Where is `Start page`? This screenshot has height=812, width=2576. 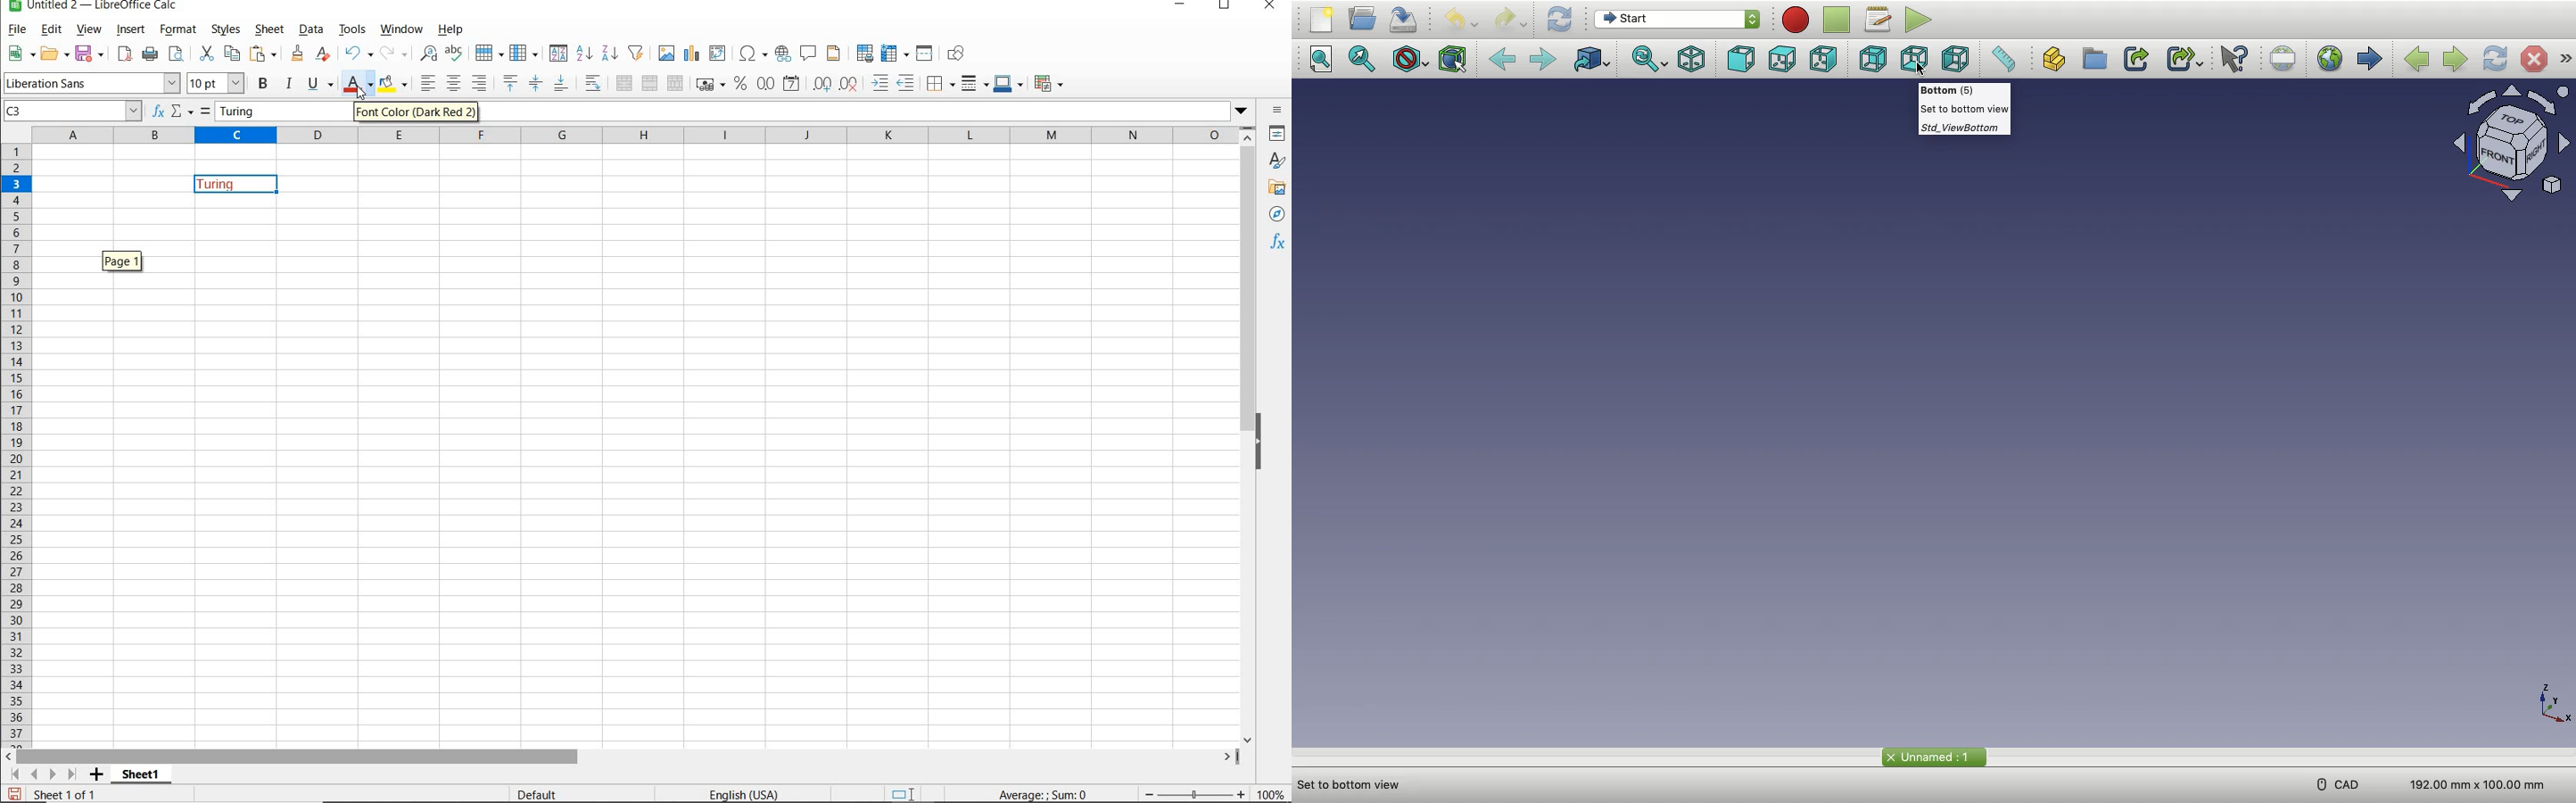
Start page is located at coordinates (2370, 60).